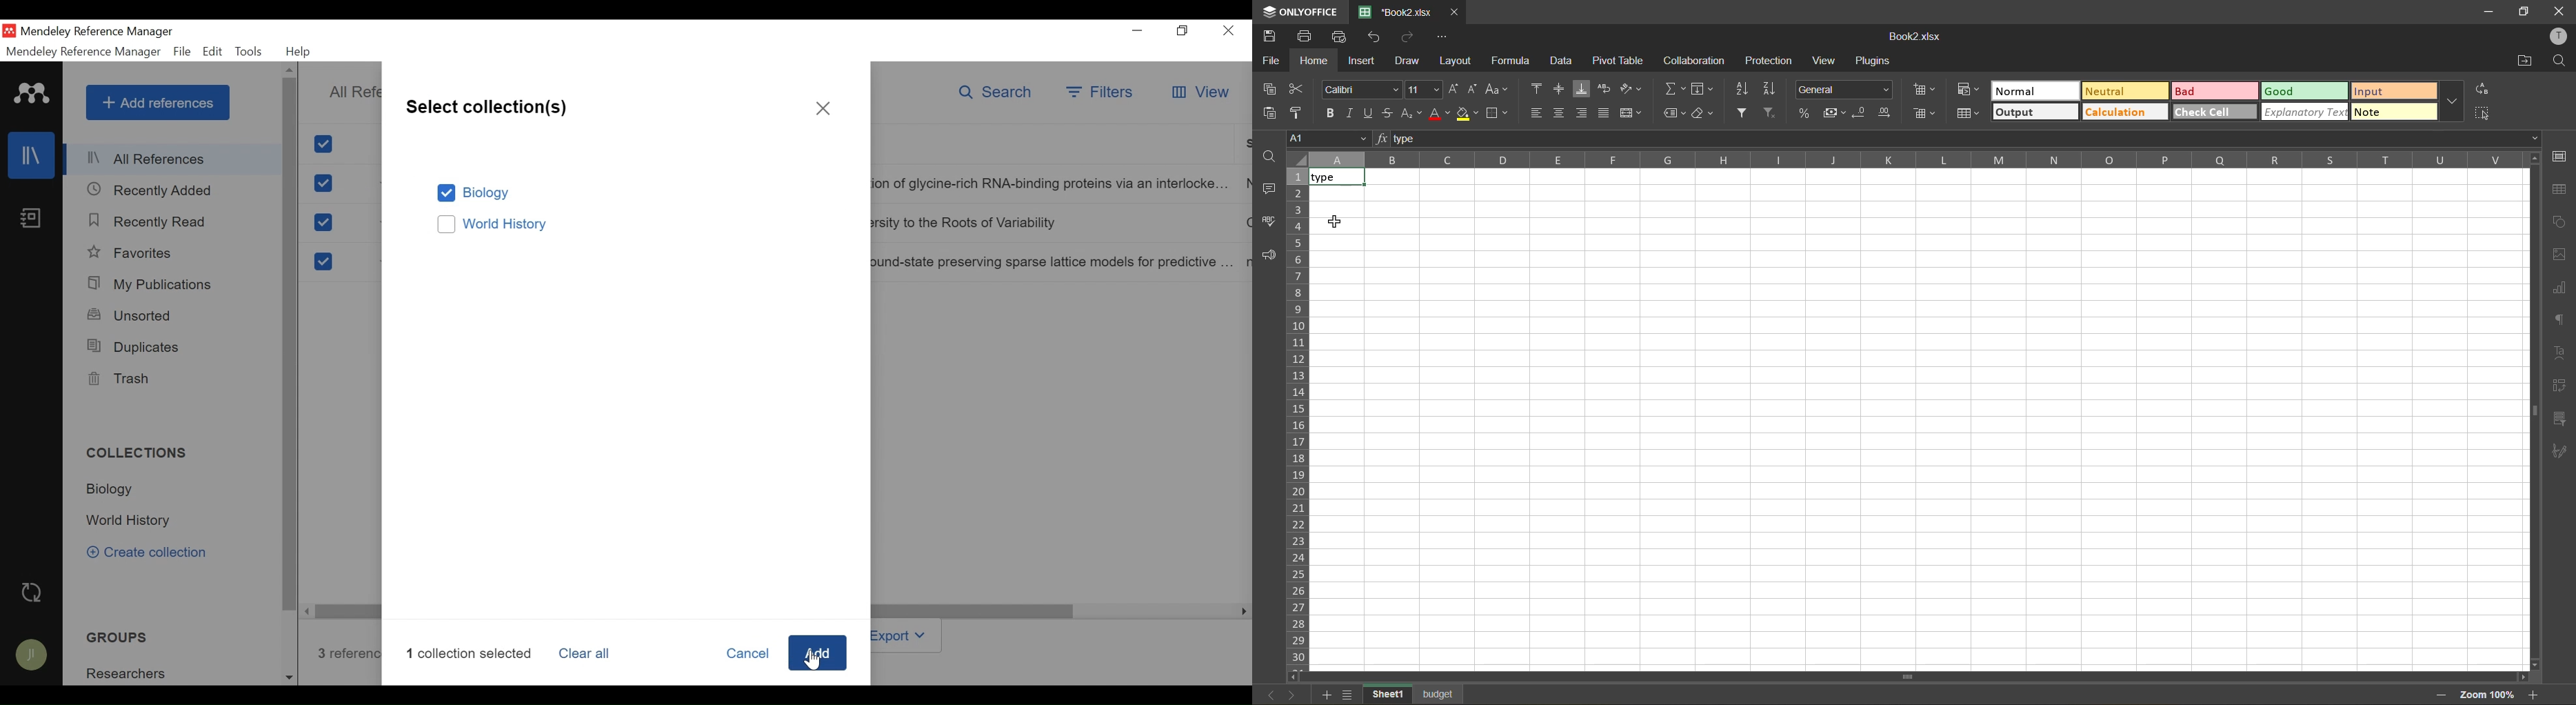  I want to click on fill color, so click(1467, 113).